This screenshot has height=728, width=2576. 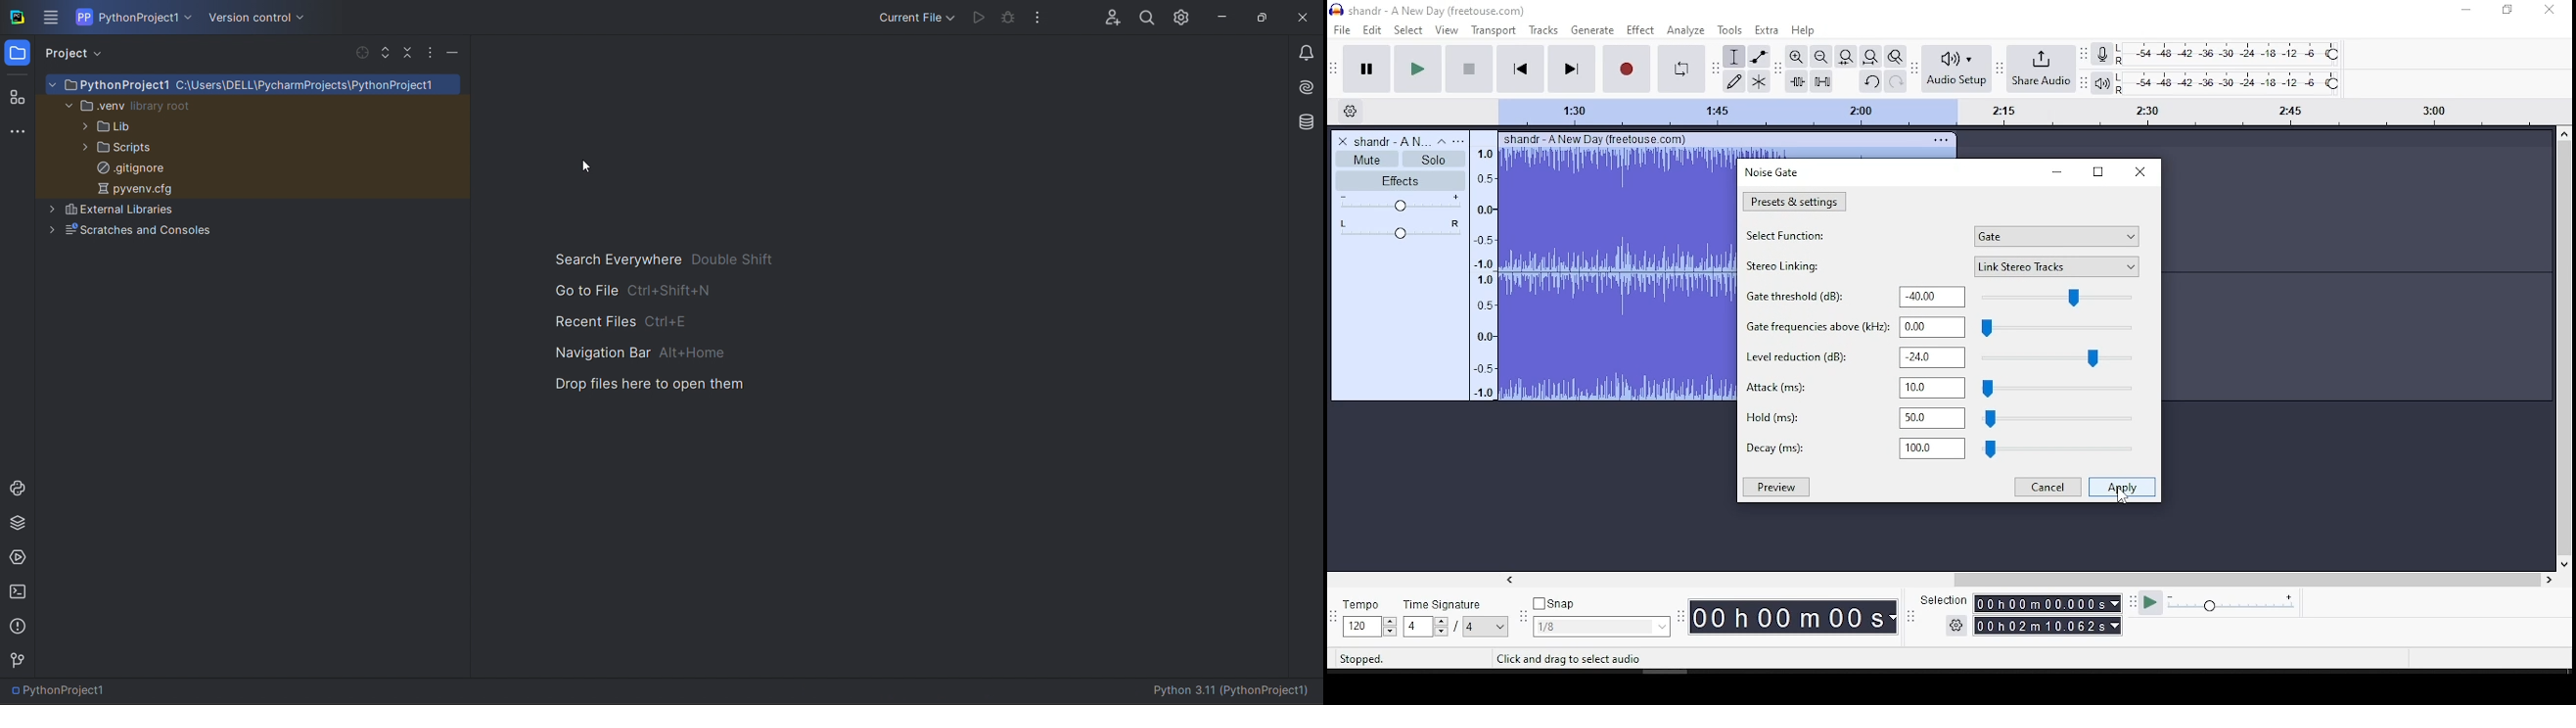 What do you see at coordinates (1467, 70) in the screenshot?
I see `stop` at bounding box center [1467, 70].